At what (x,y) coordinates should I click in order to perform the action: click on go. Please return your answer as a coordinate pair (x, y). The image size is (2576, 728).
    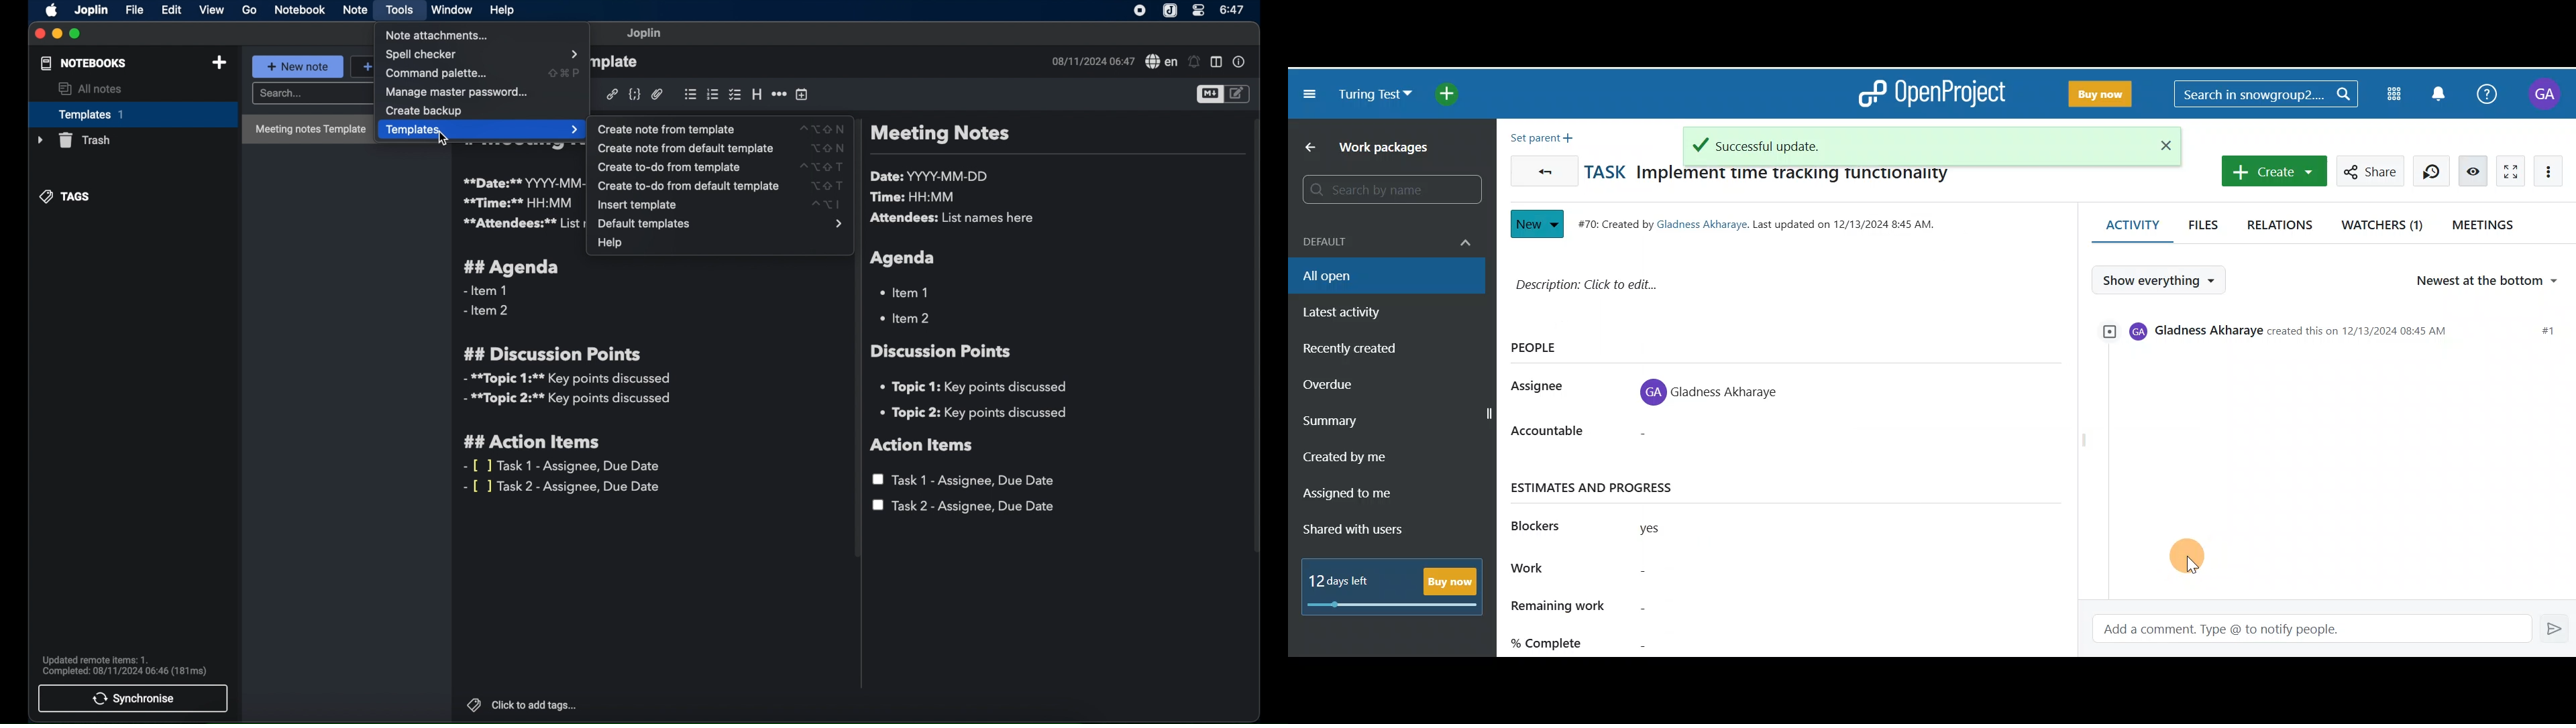
    Looking at the image, I should click on (250, 9).